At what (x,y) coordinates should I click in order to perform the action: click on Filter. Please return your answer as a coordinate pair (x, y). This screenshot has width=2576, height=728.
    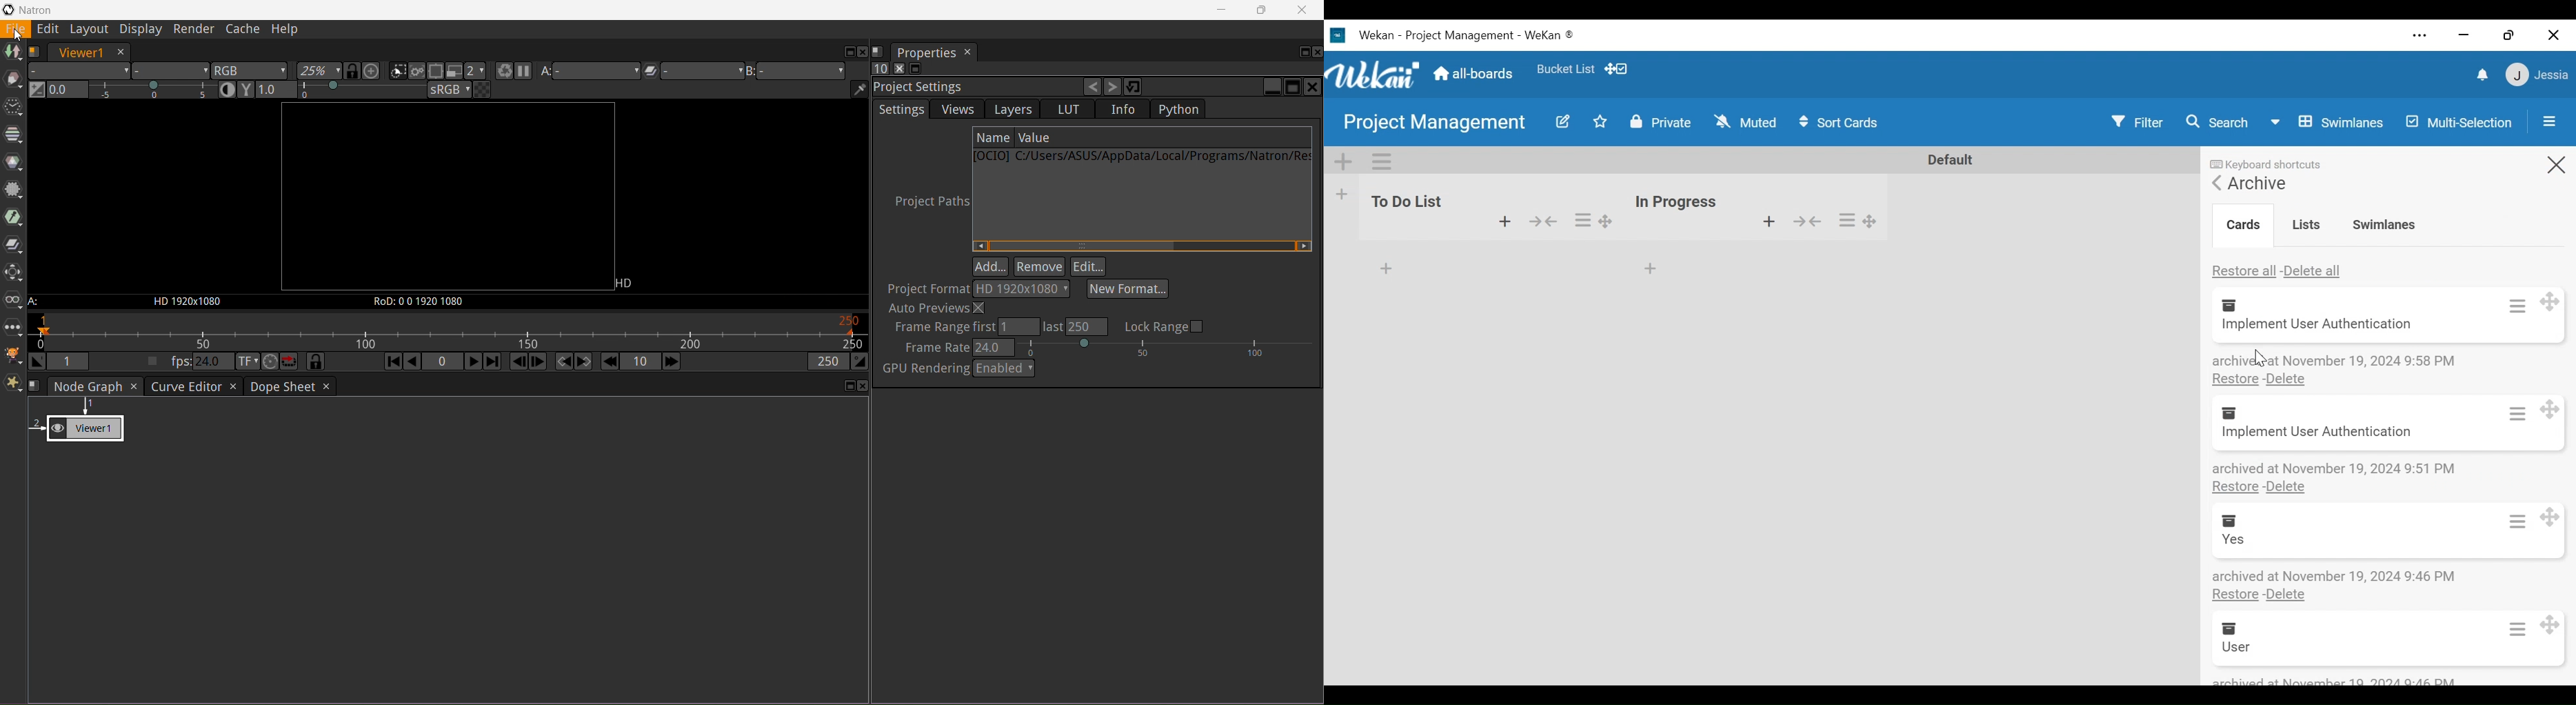
    Looking at the image, I should click on (2137, 122).